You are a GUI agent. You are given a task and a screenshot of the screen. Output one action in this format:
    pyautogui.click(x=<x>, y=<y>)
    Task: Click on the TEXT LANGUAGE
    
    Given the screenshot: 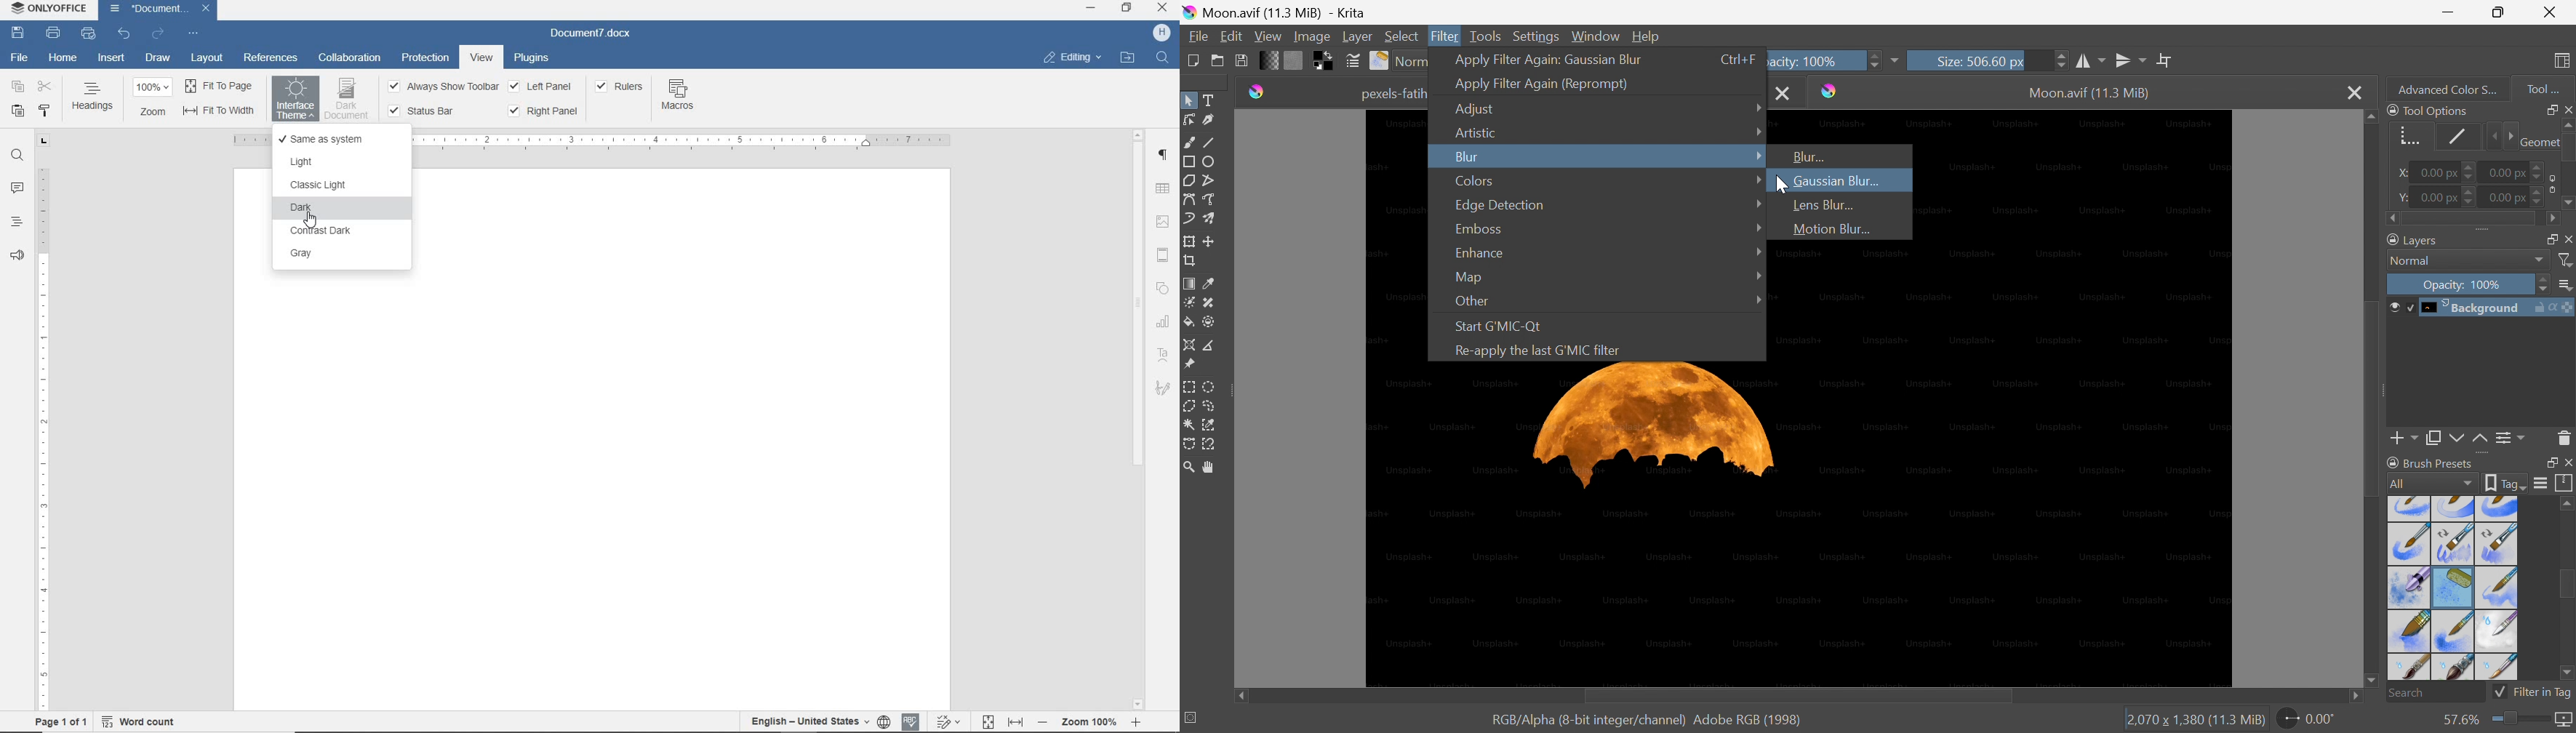 What is the action you would take?
    pyautogui.click(x=808, y=721)
    